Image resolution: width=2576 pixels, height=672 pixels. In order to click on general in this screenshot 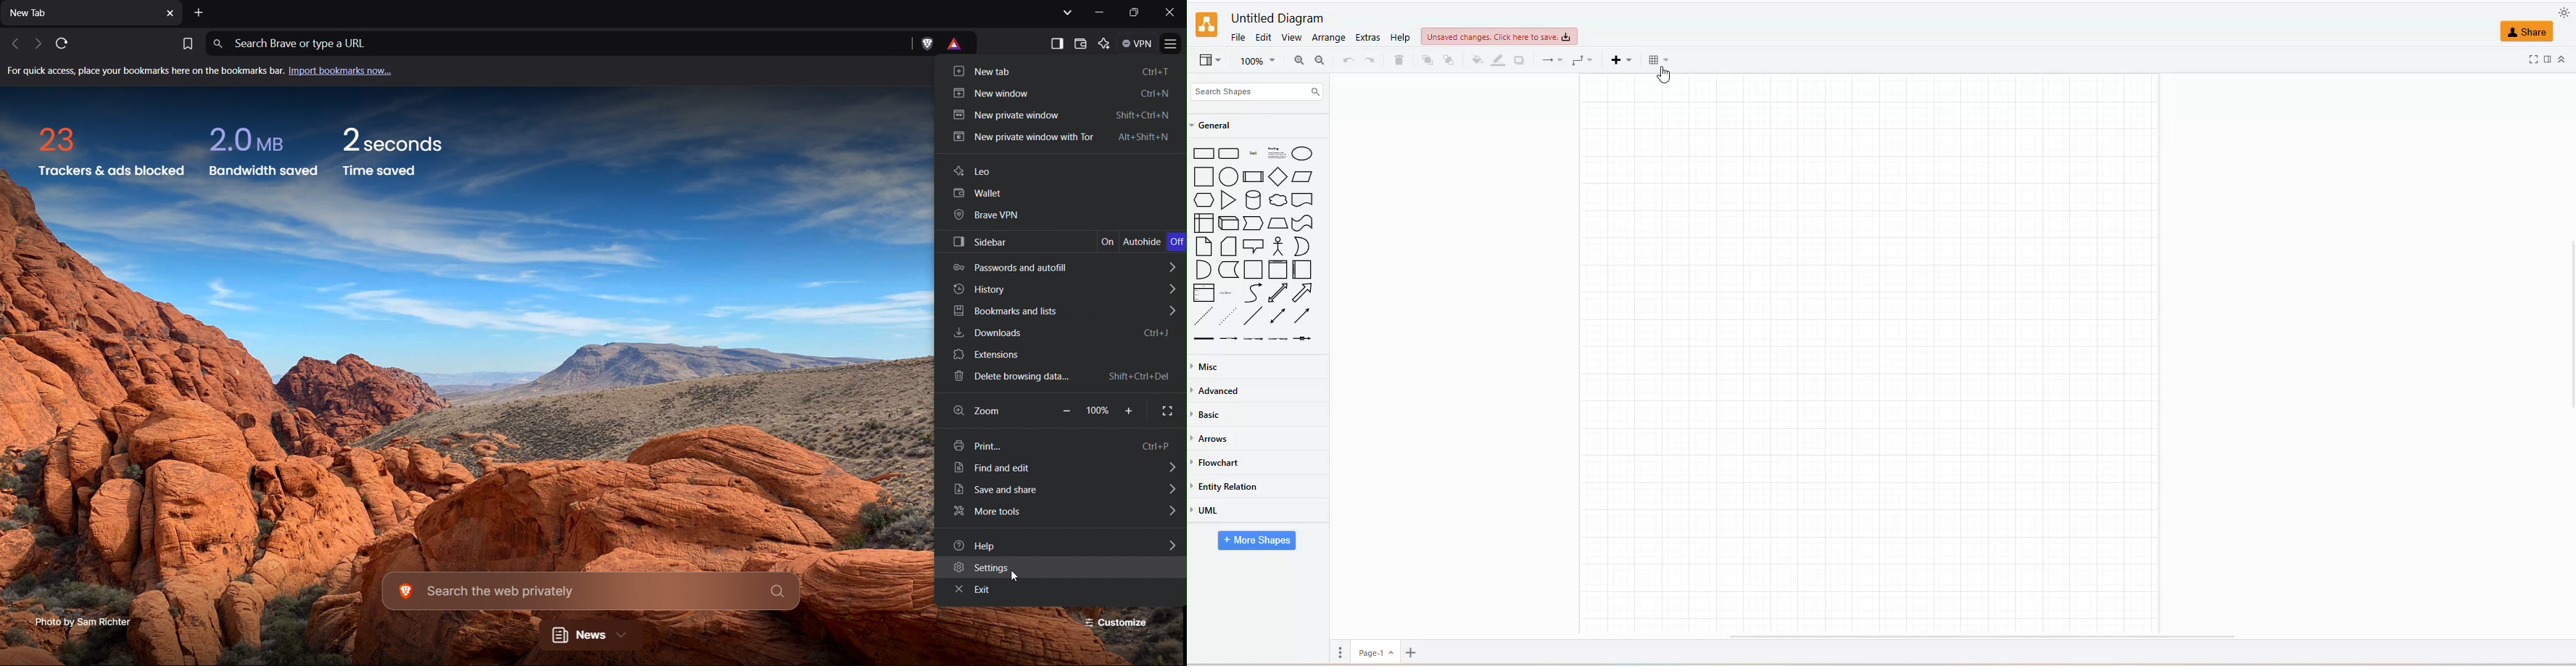, I will do `click(1226, 124)`.